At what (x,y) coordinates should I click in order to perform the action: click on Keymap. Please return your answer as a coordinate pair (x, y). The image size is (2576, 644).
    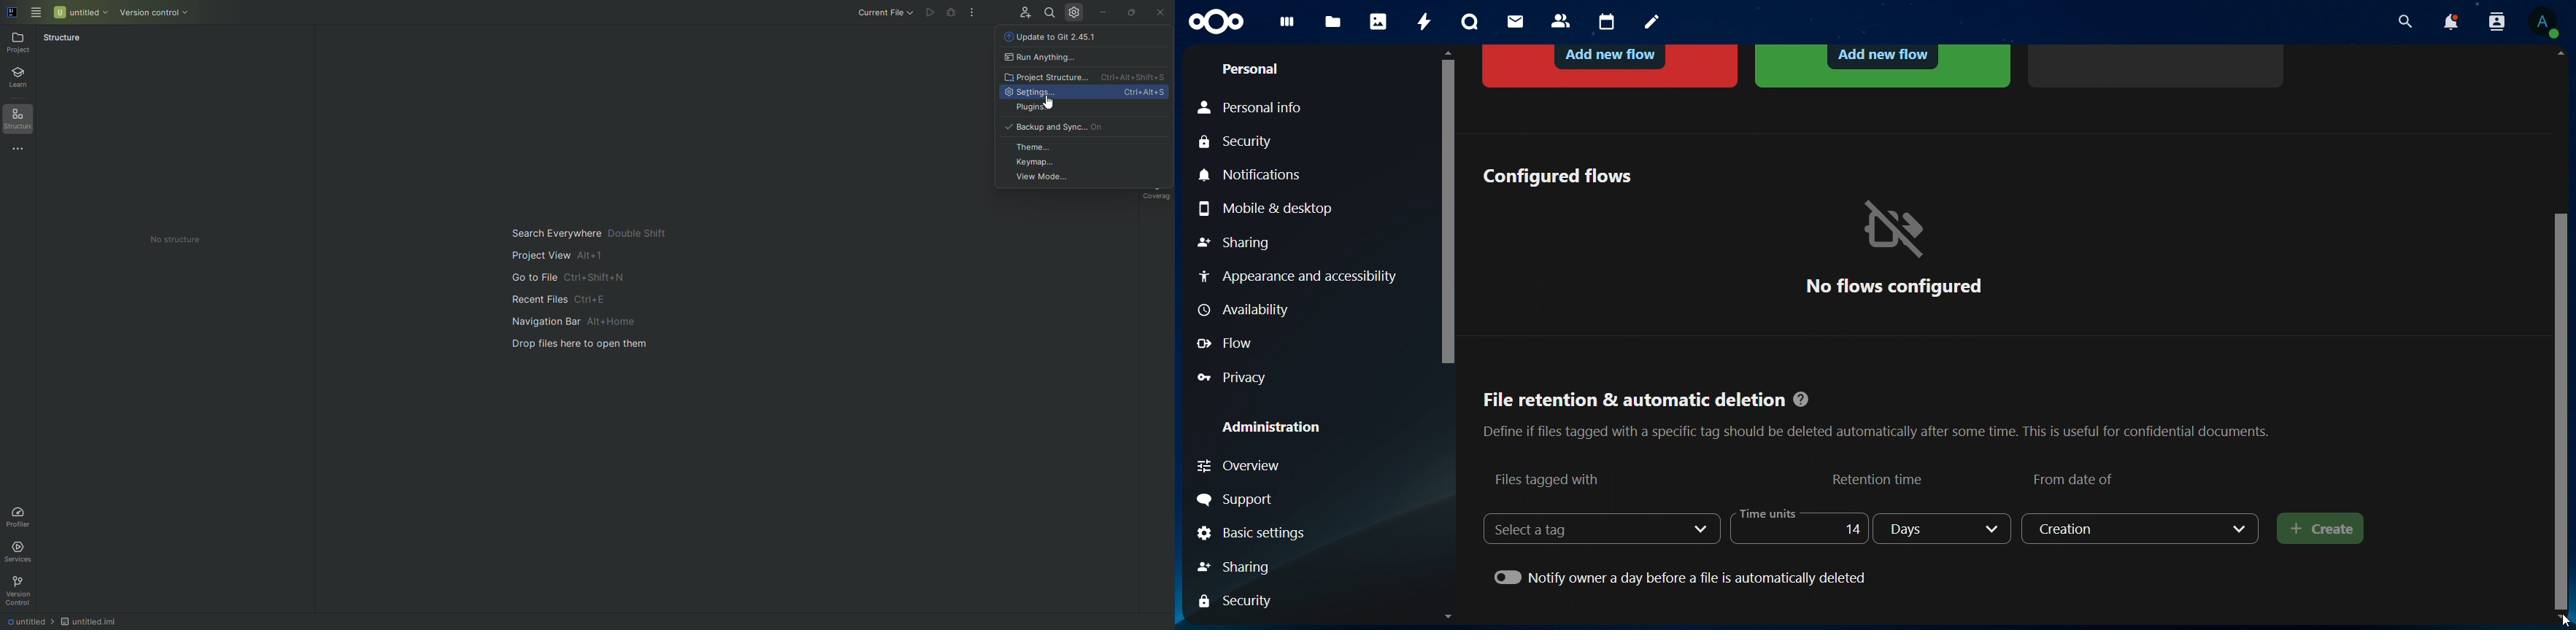
    Looking at the image, I should click on (1033, 162).